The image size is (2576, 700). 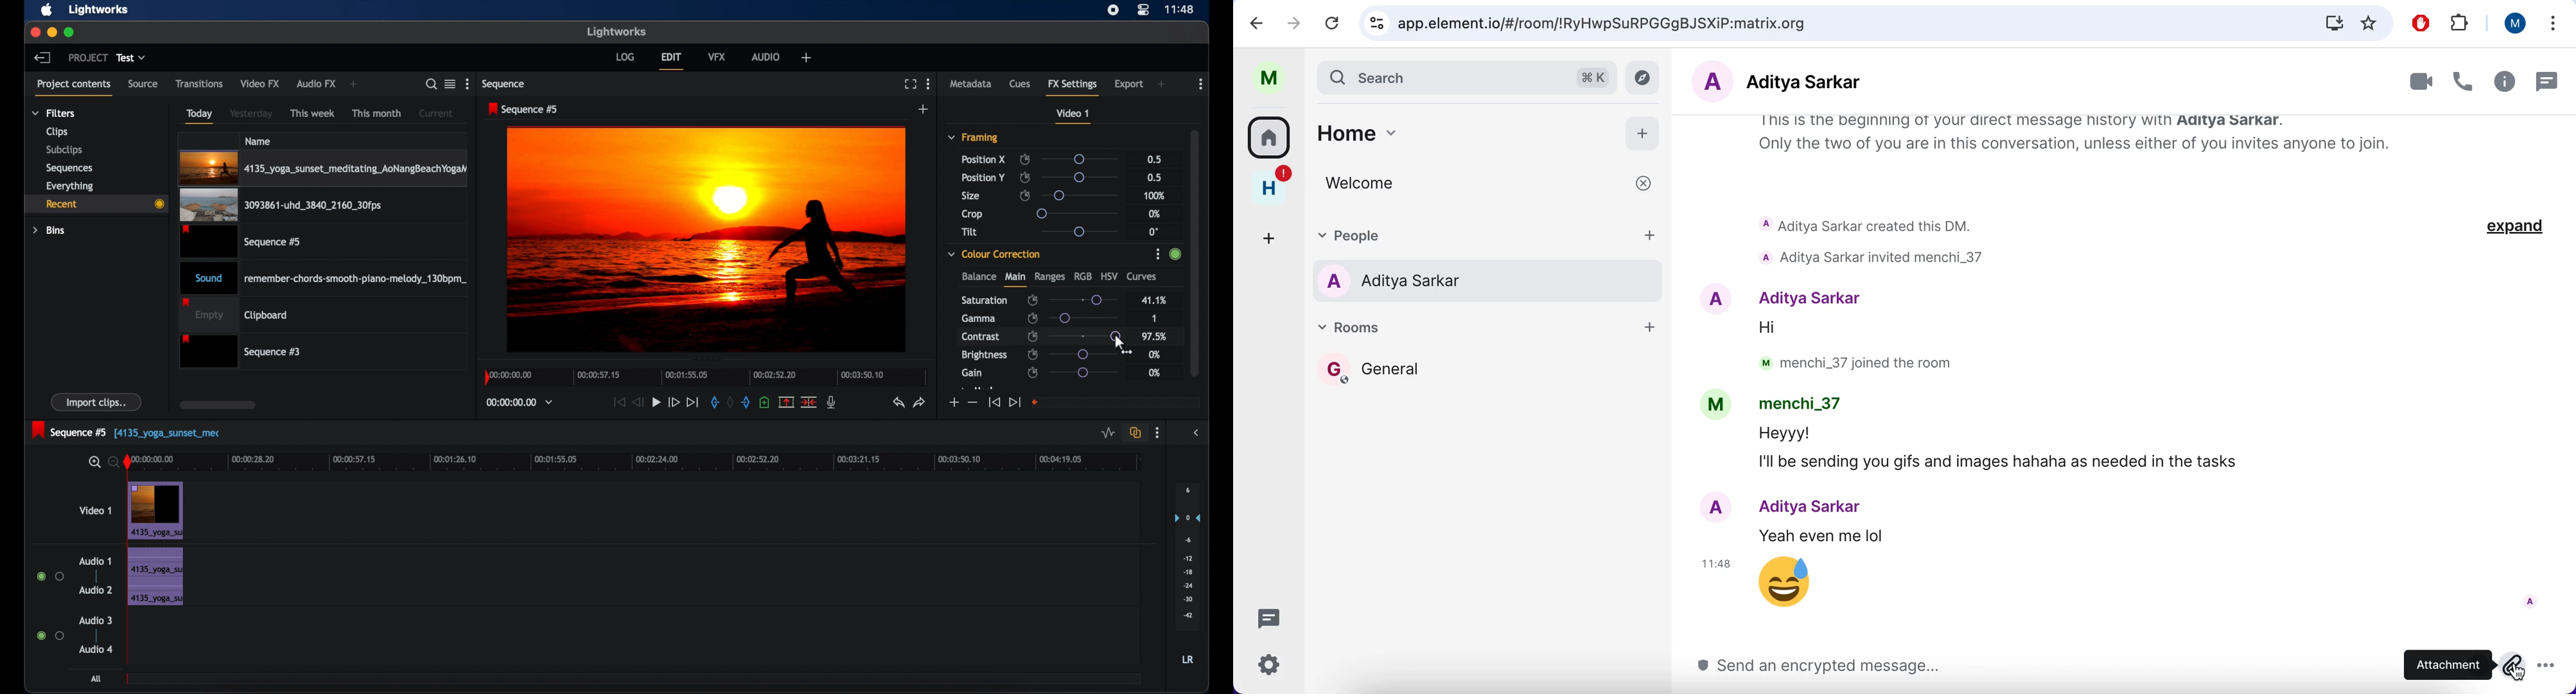 I want to click on add people, so click(x=1655, y=238).